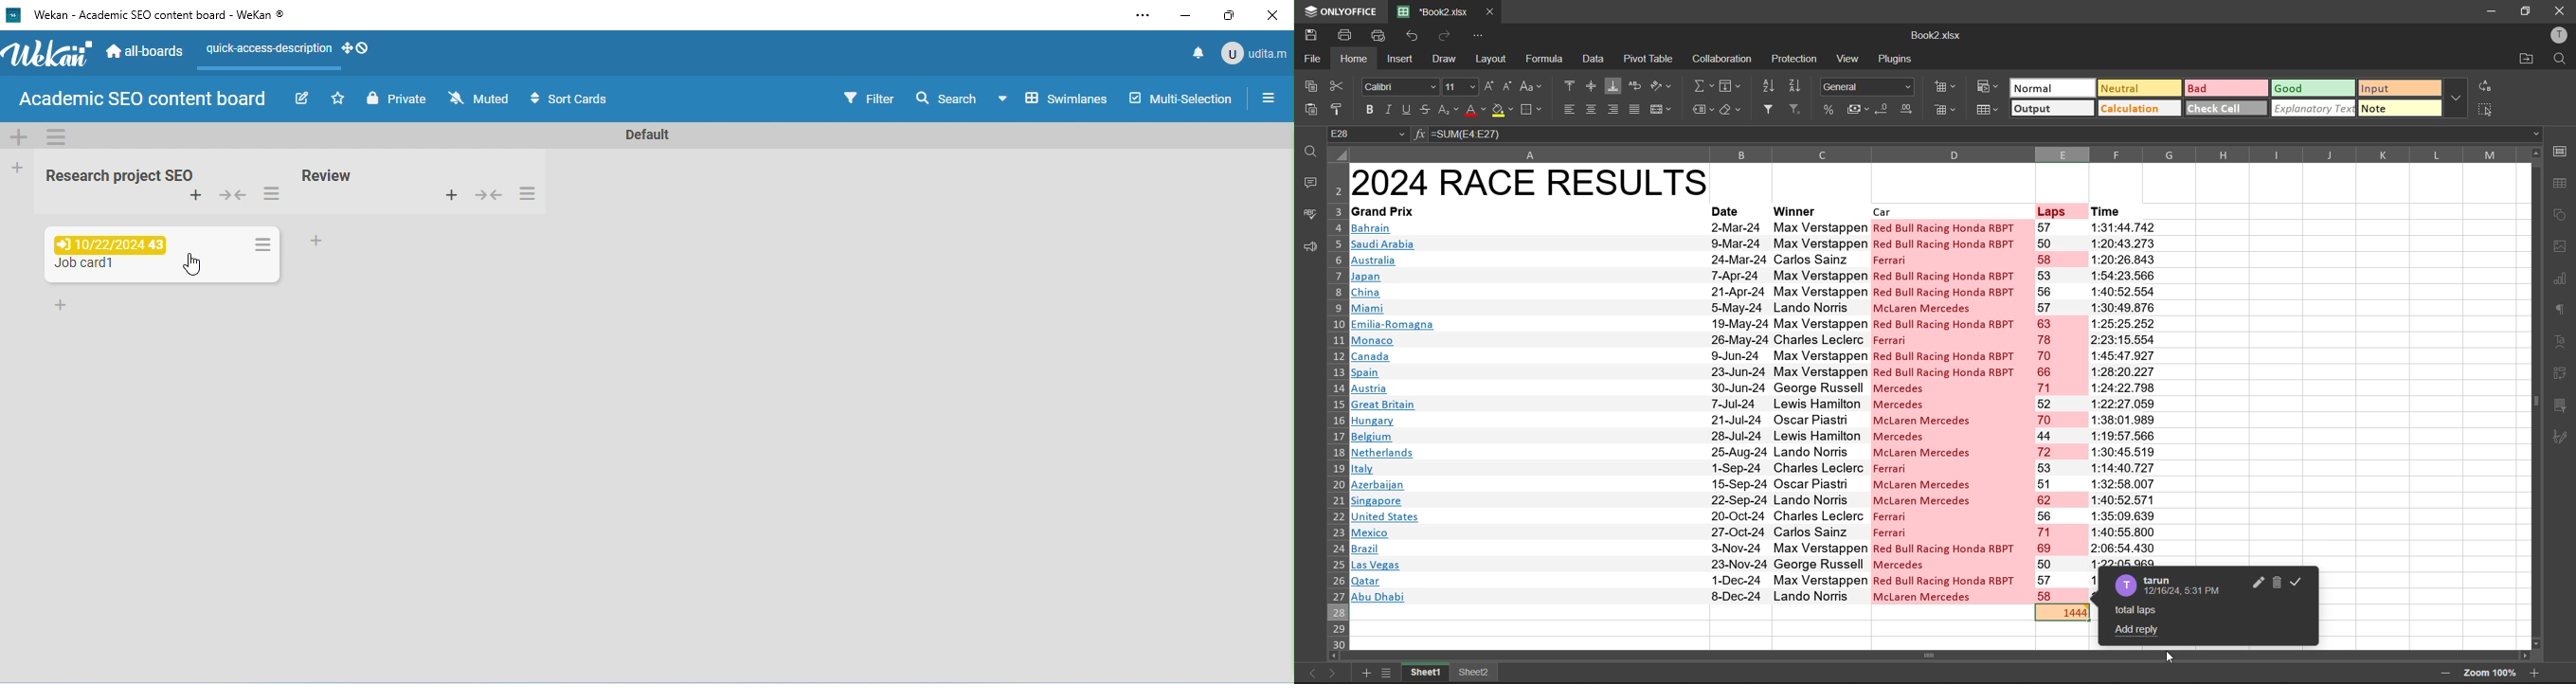 The width and height of the screenshot is (2576, 700). Describe the element at coordinates (2061, 411) in the screenshot. I see `laps` at that location.